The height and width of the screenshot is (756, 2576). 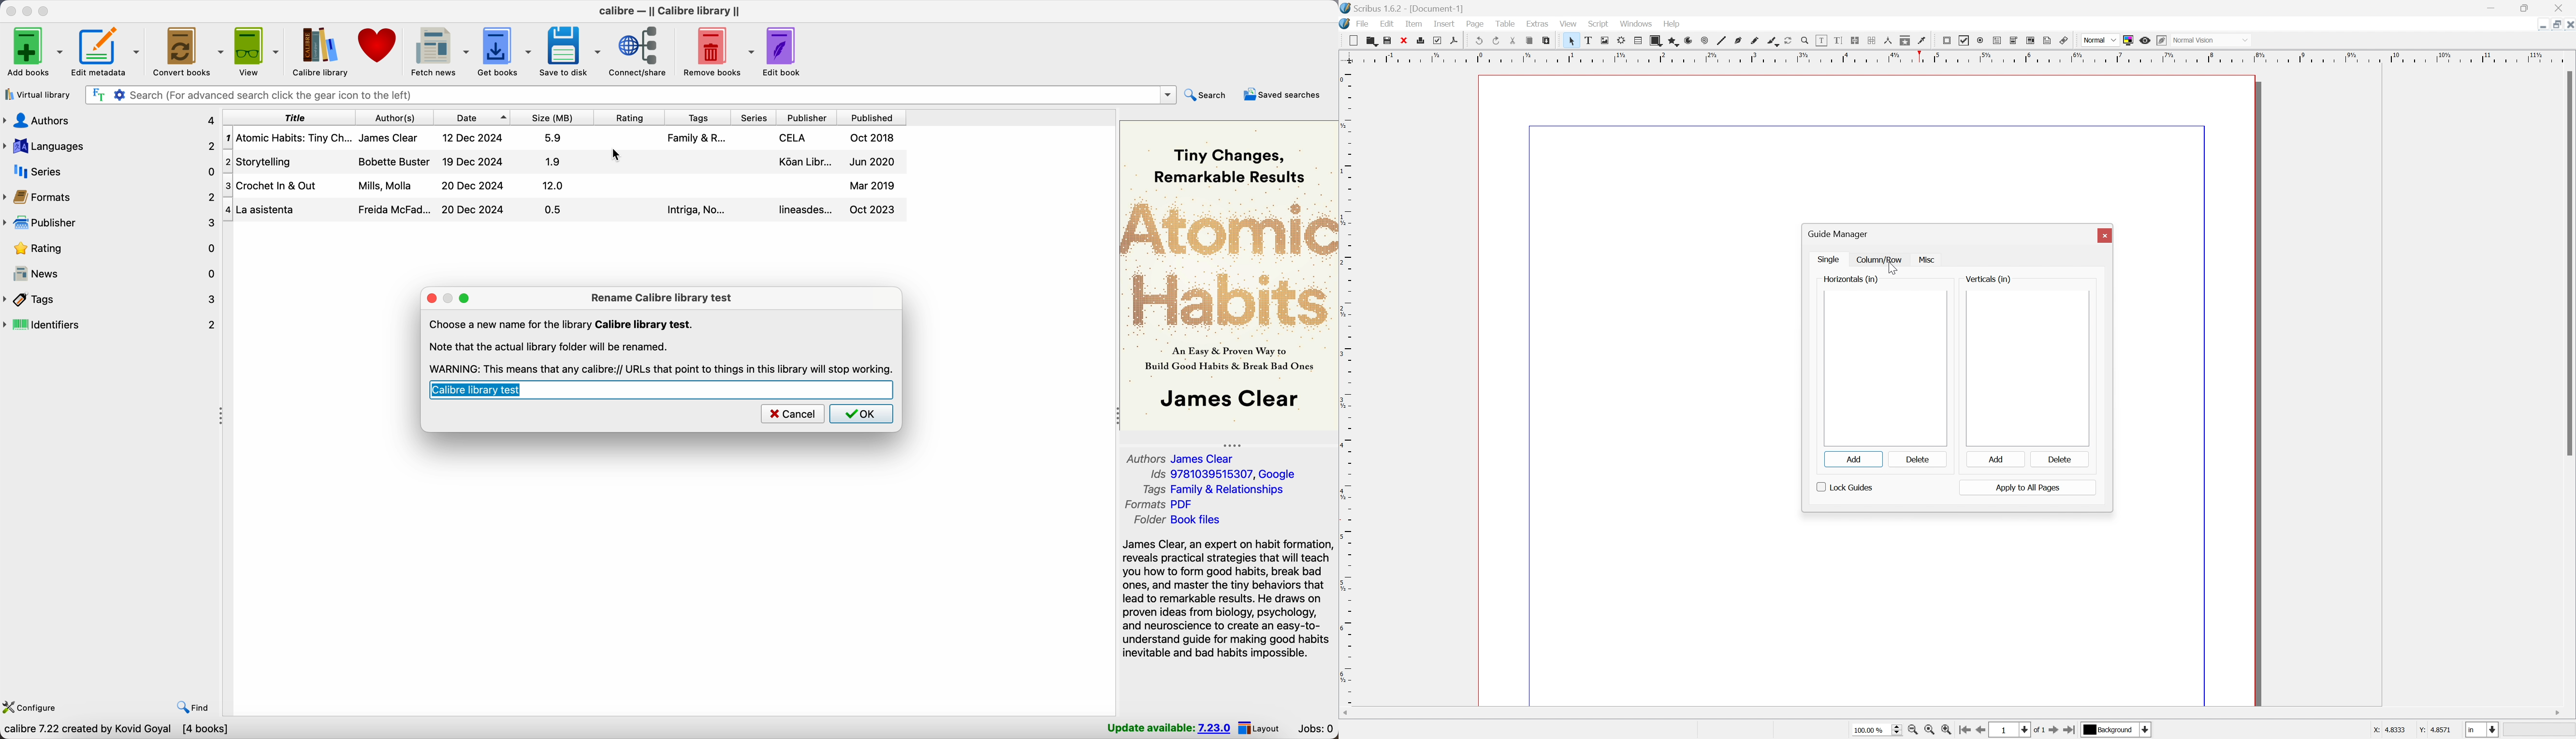 What do you see at coordinates (2564, 6) in the screenshot?
I see `close` at bounding box center [2564, 6].